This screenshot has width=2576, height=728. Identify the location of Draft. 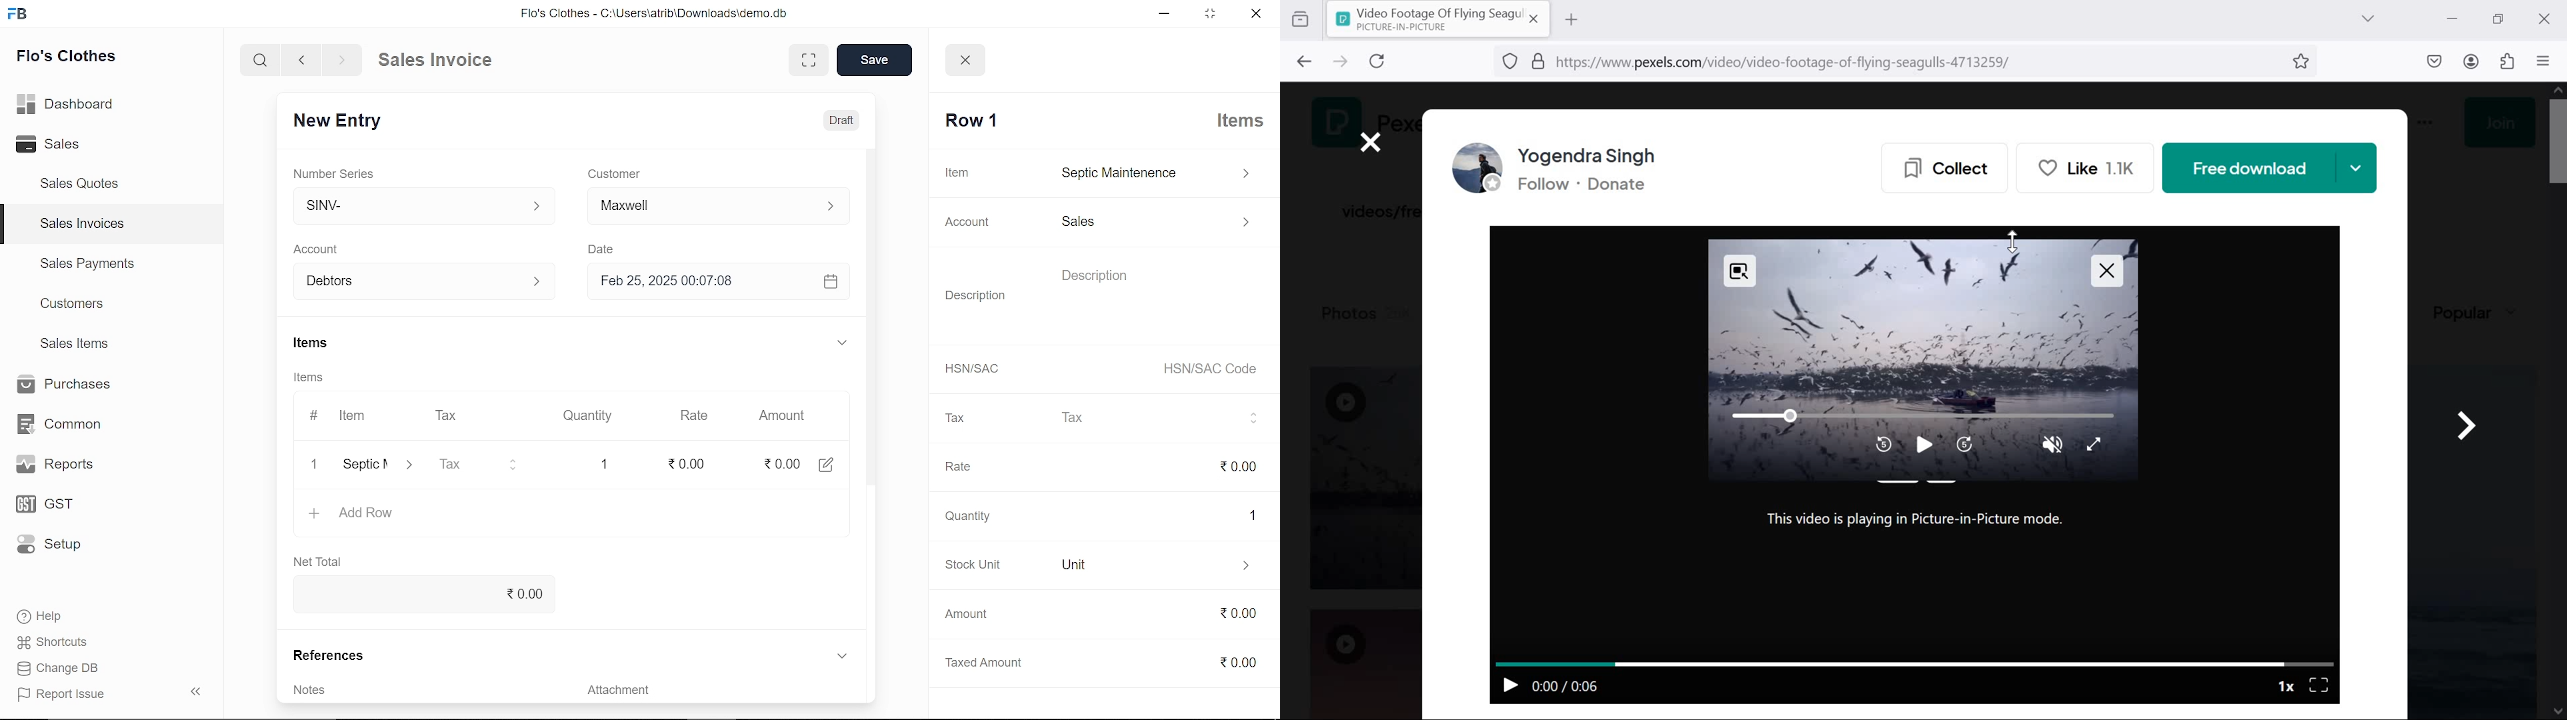
(843, 118).